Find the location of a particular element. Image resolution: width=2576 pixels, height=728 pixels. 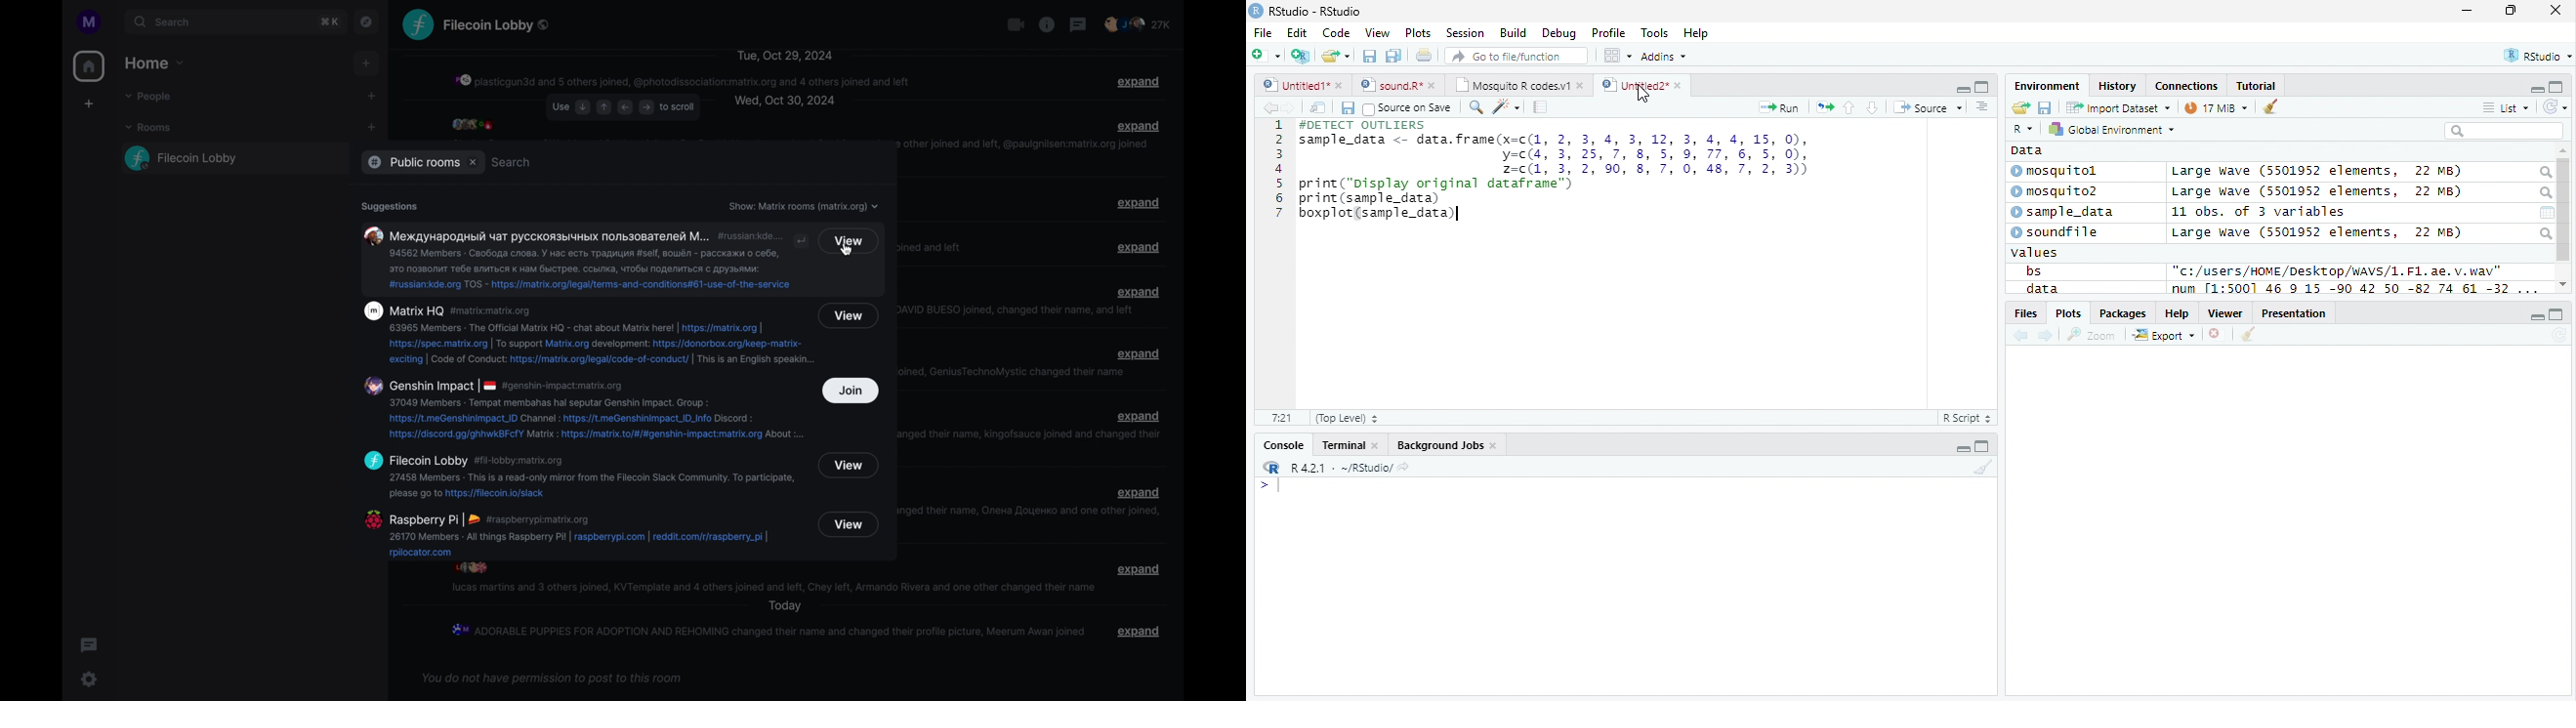

soundfile is located at coordinates (2056, 232).